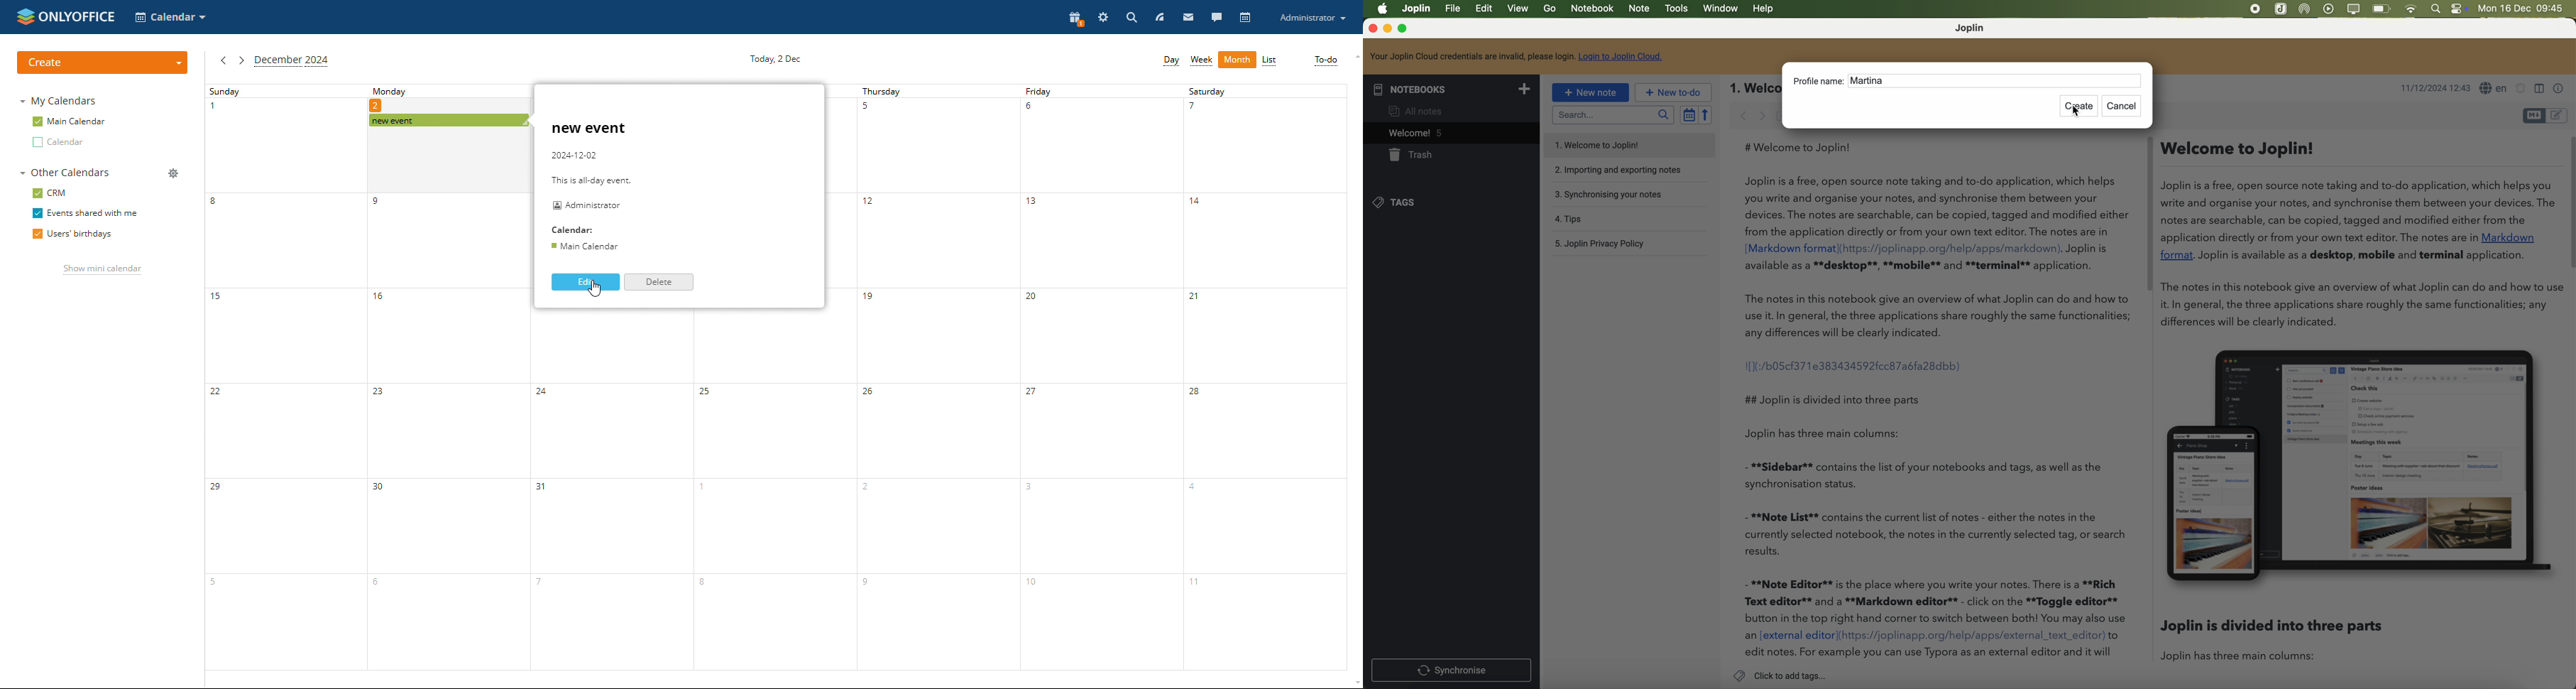 The image size is (2576, 700). Describe the element at coordinates (1937, 206) in the screenshot. I see `Joplin is a free, open source note taking and to-do application, which helps
you write and organise your notes, and synchronise them between your
devices. The notes are searchable, can be copied, tagged and modified either
from the application directly or from your own text editor. The notes are in` at that location.